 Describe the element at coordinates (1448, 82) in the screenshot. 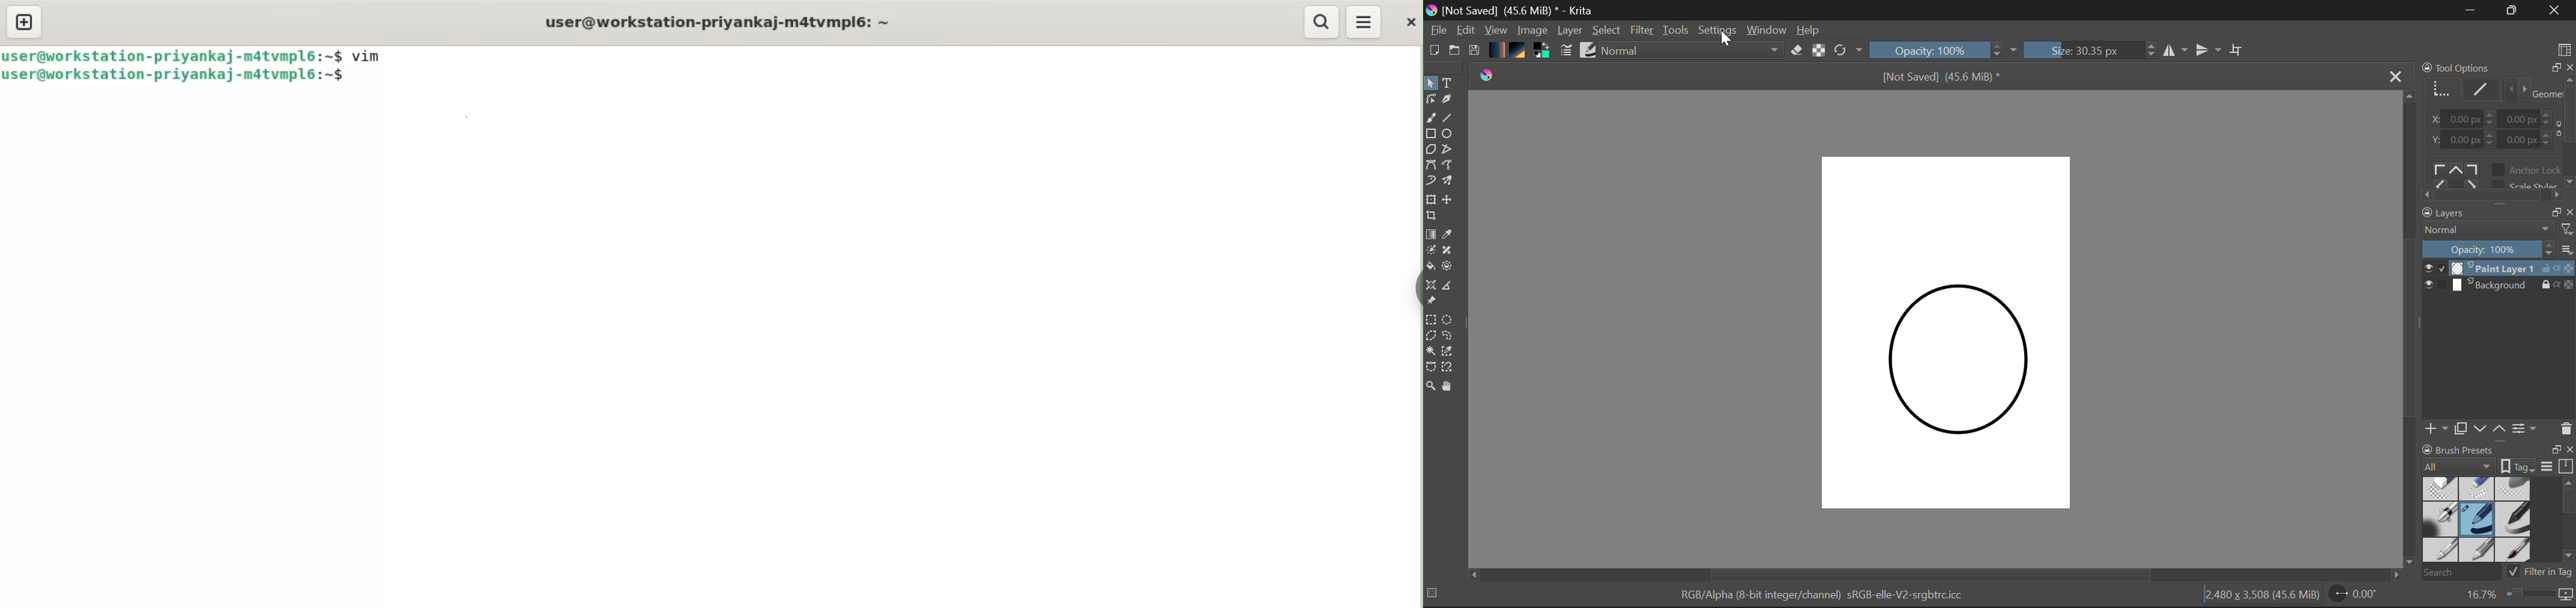

I see `Text` at that location.